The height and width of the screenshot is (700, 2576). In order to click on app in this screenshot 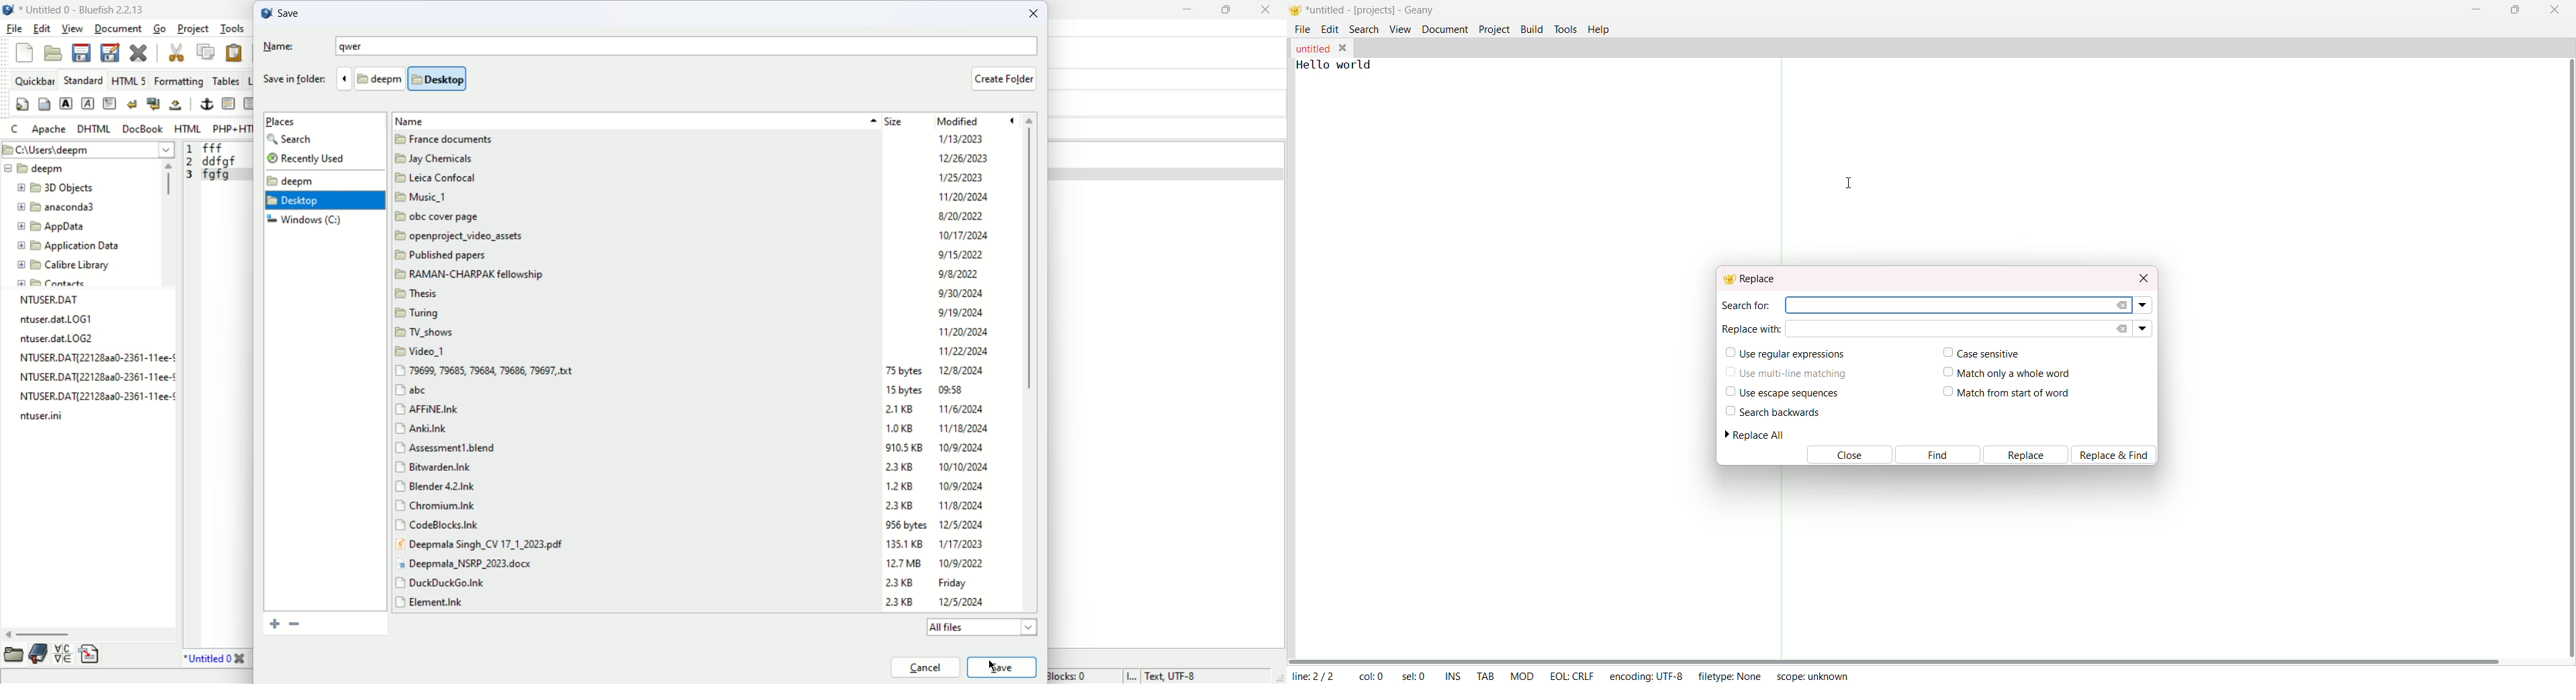, I will do `click(52, 227)`.